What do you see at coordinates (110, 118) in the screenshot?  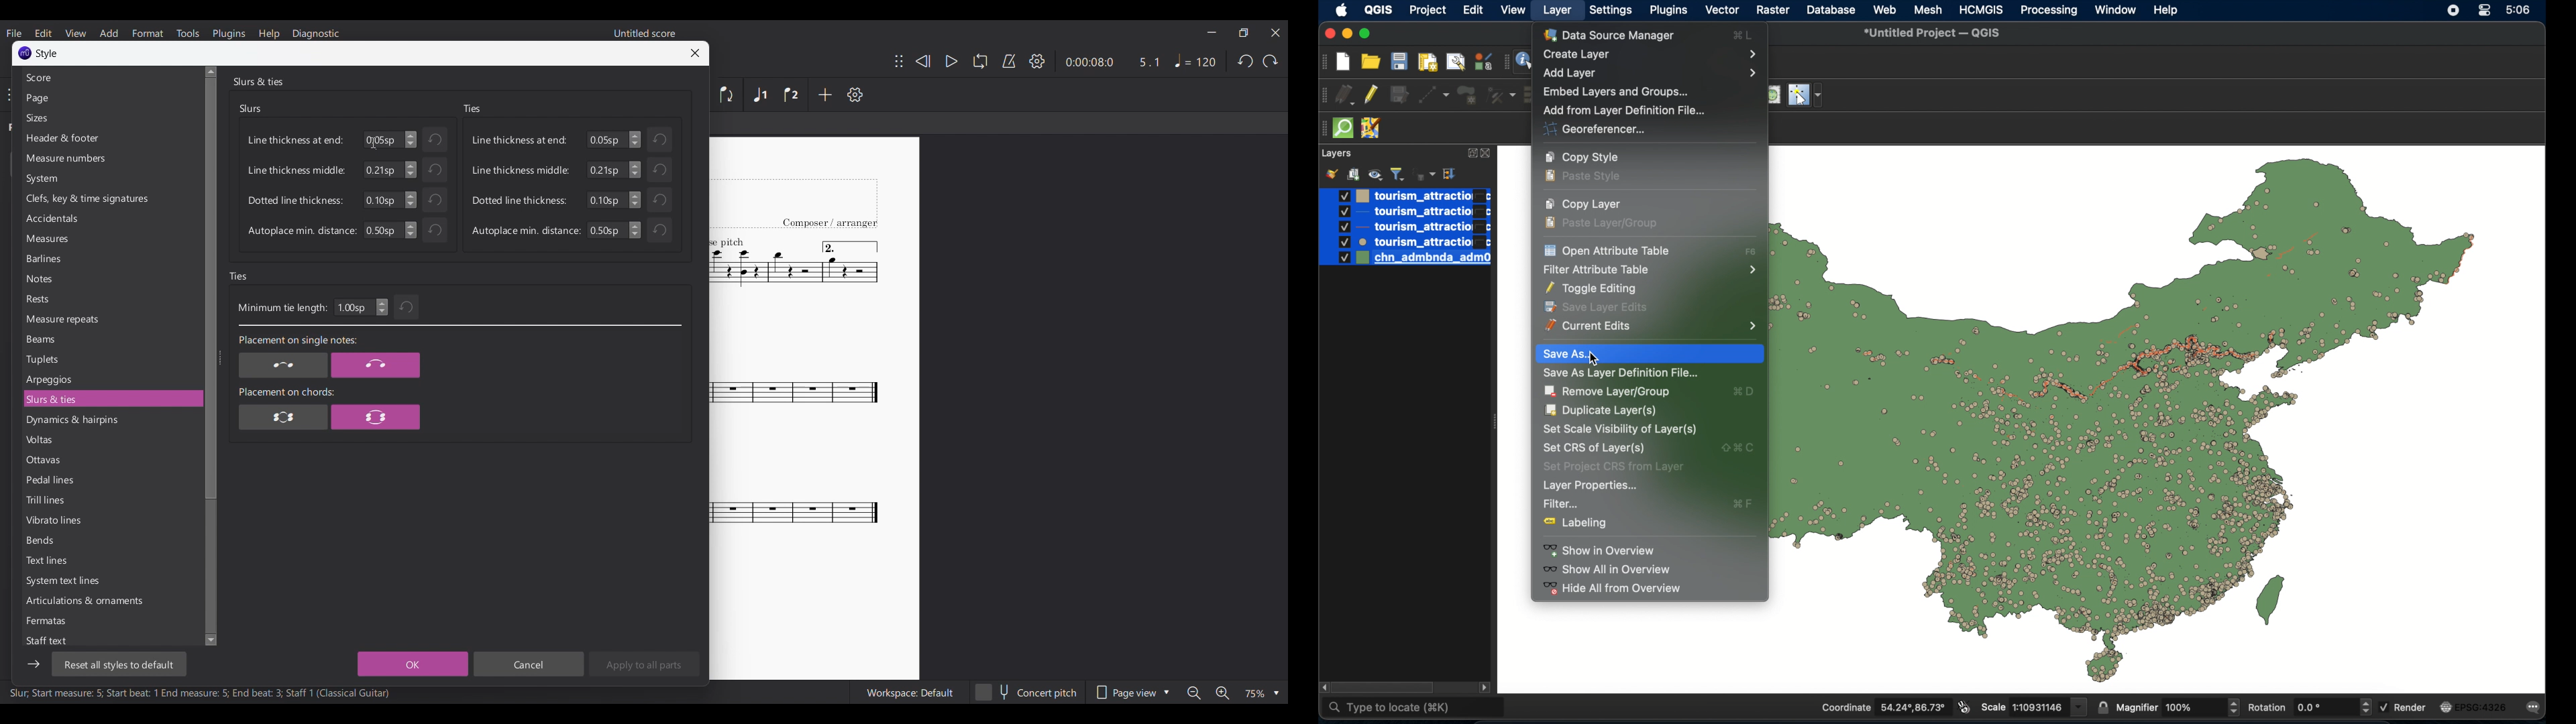 I see `Sizes` at bounding box center [110, 118].